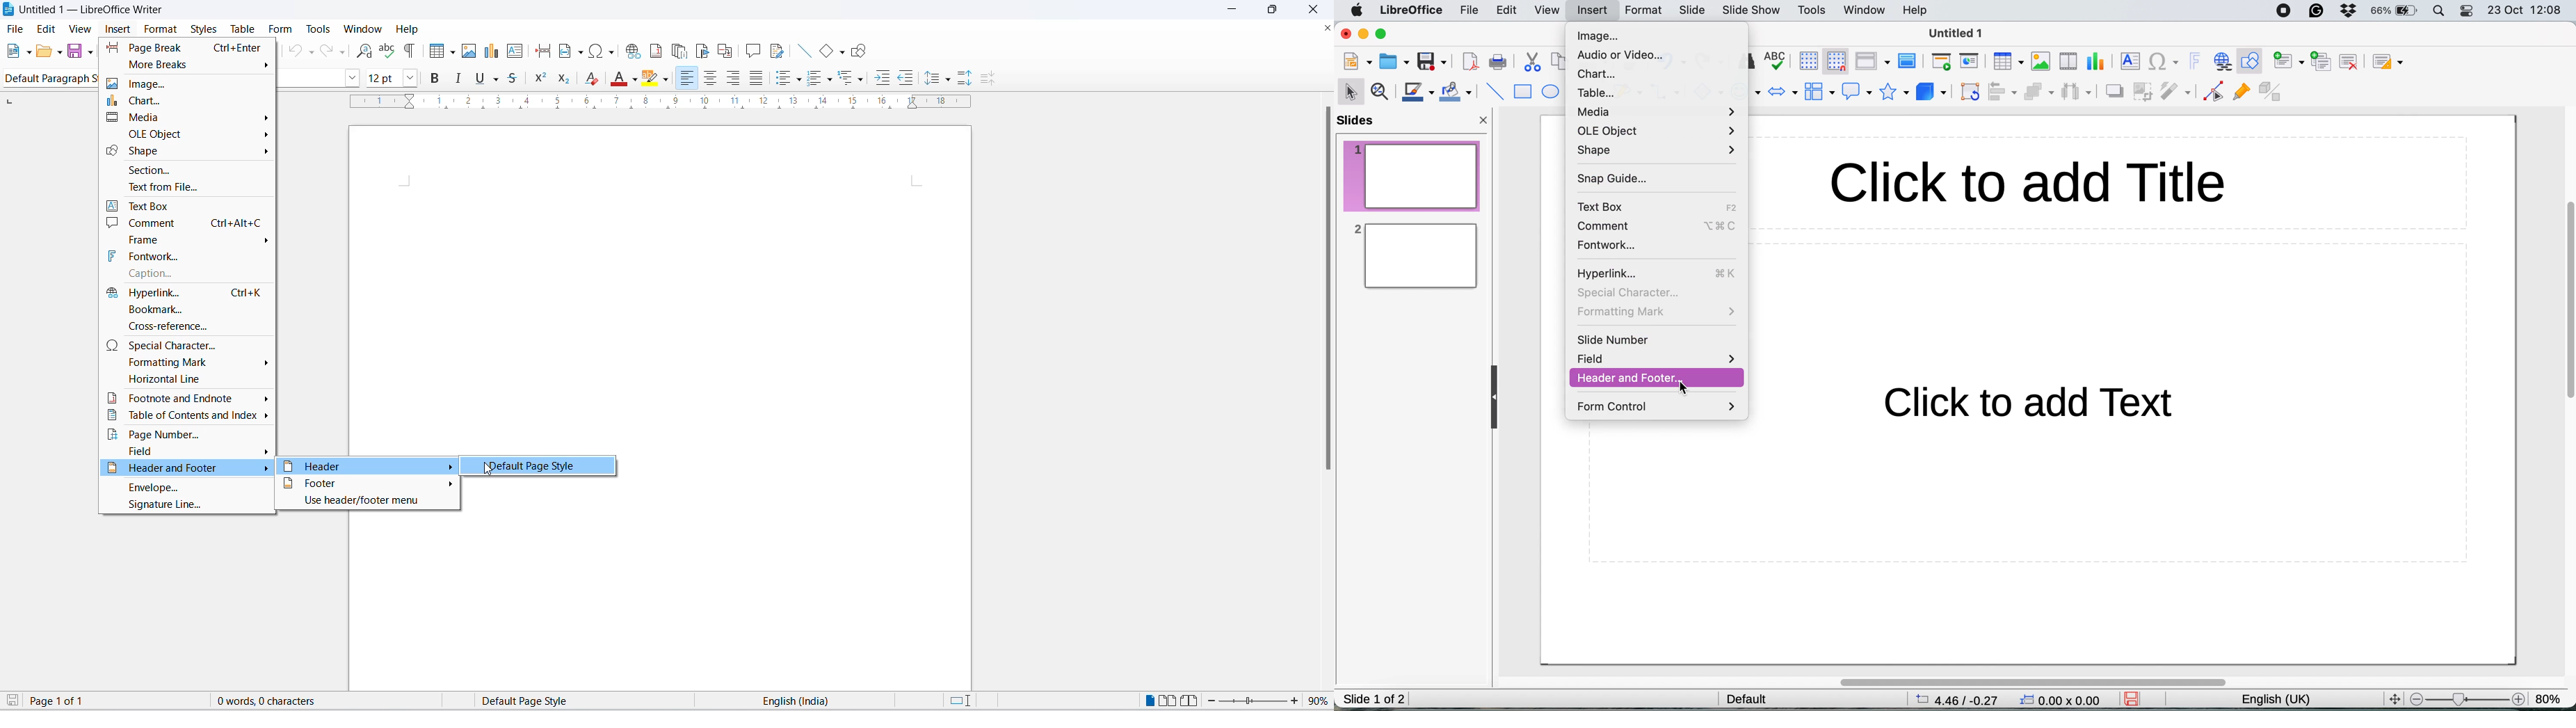  I want to click on ellipse, so click(1552, 92).